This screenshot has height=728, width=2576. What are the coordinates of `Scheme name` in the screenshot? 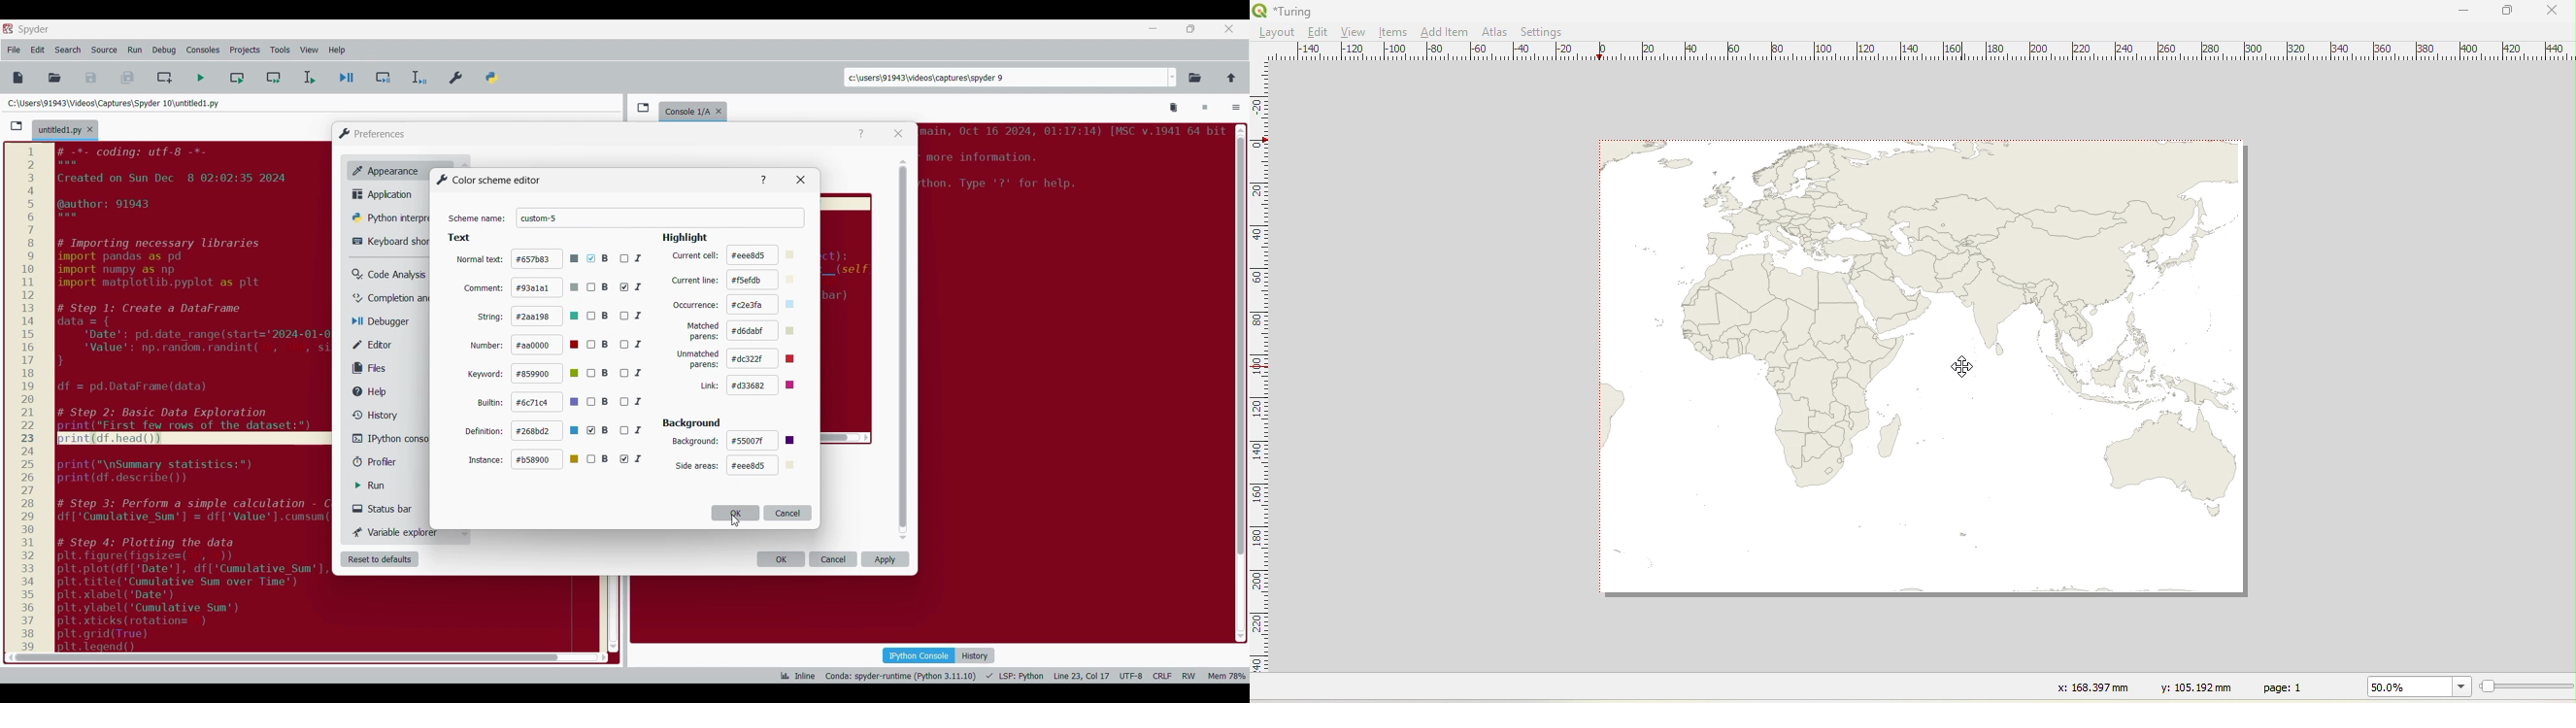 It's located at (661, 218).